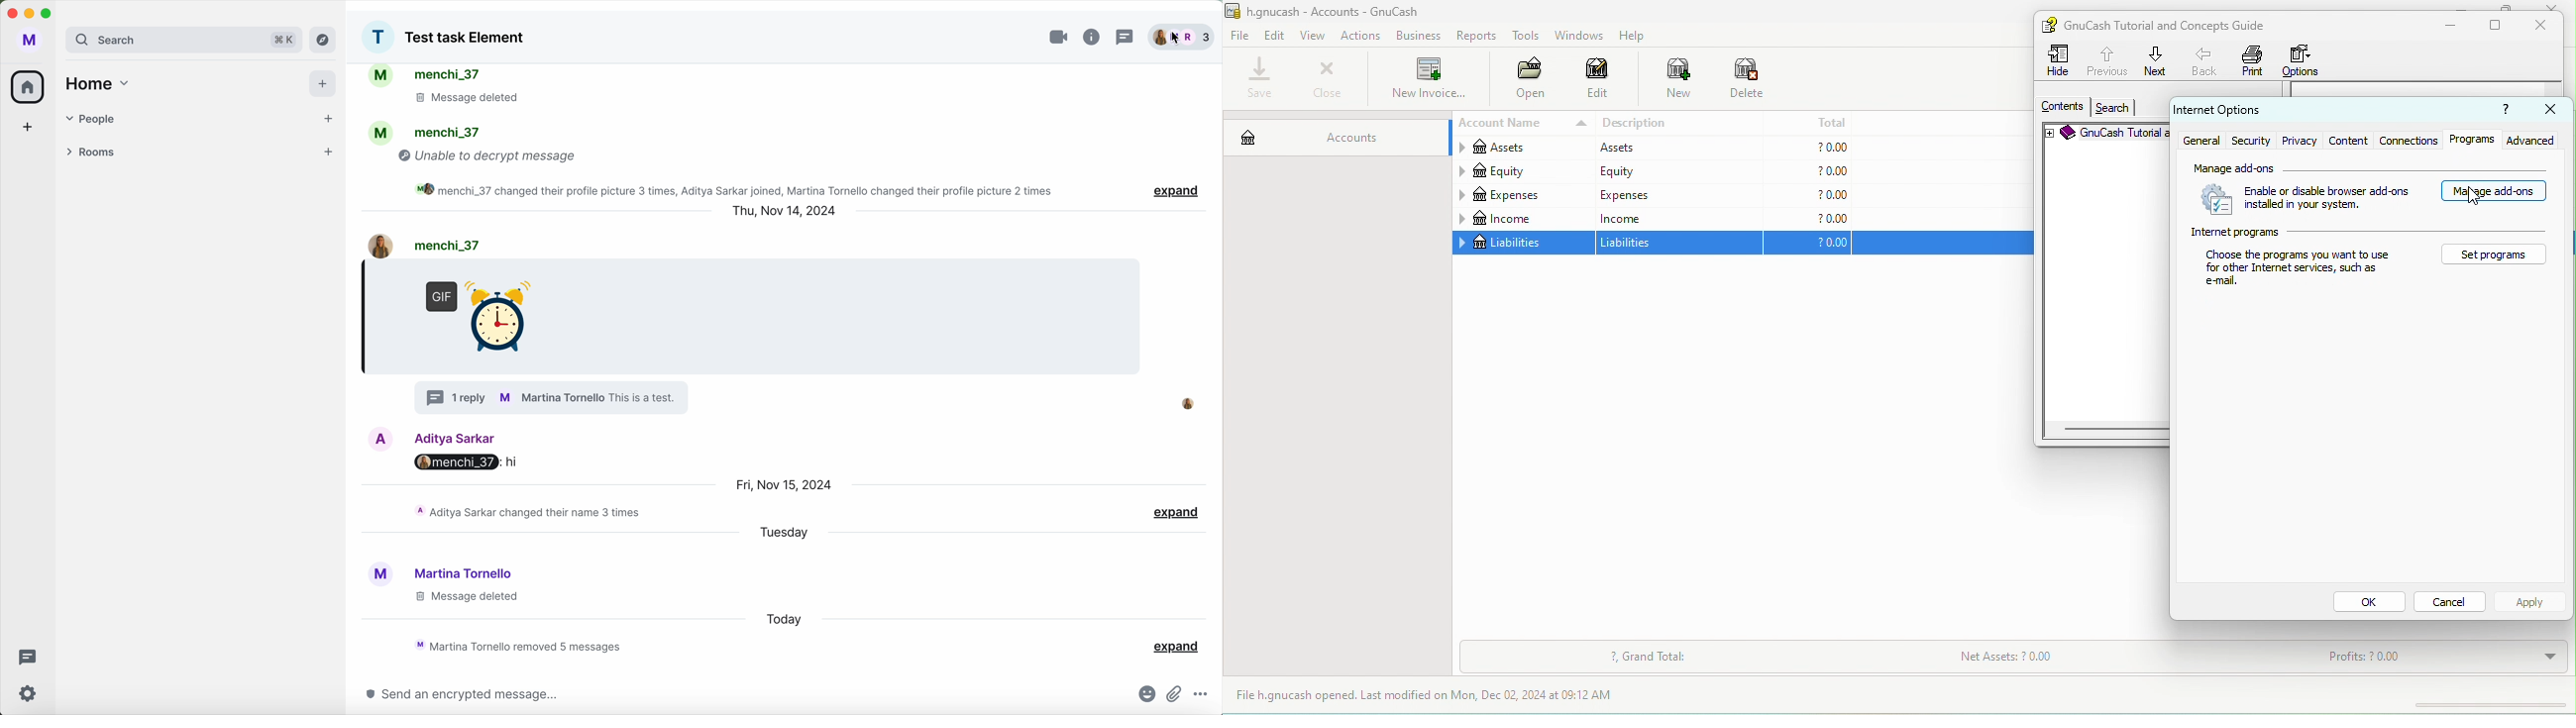 The image size is (2576, 728). I want to click on cancel, so click(2451, 601).